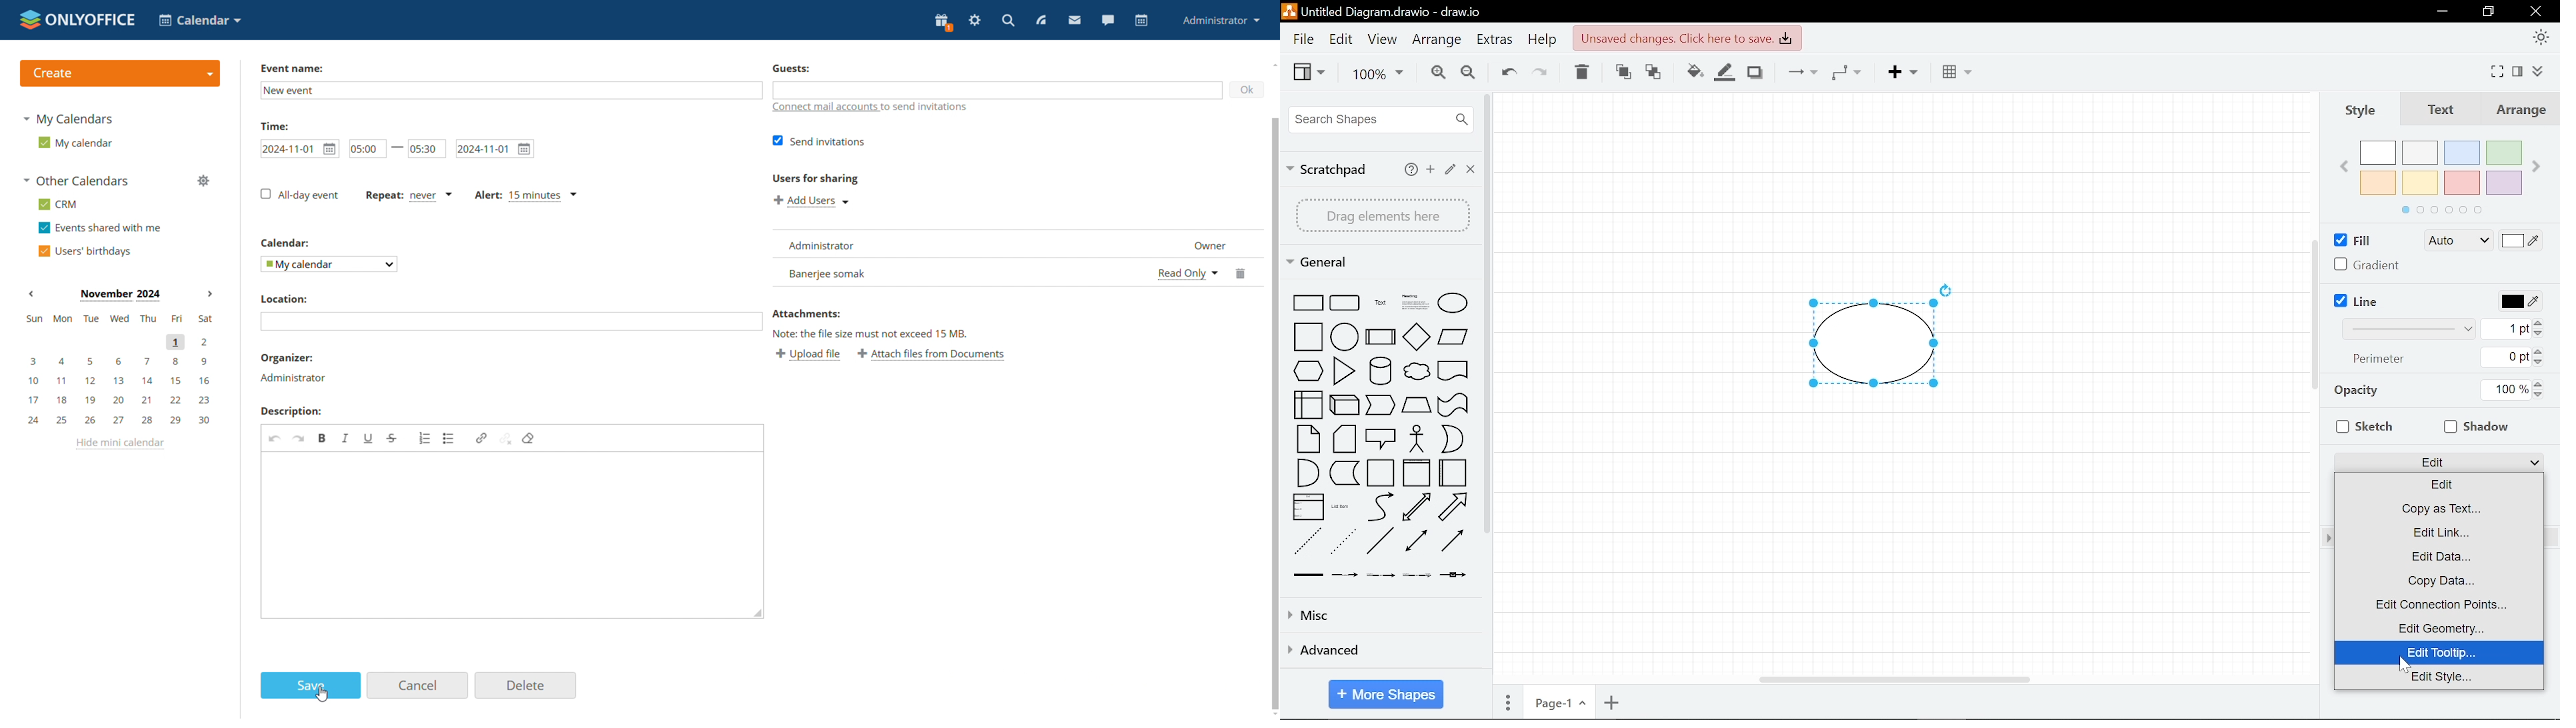 This screenshot has height=728, width=2576. I want to click on link, so click(1306, 574).